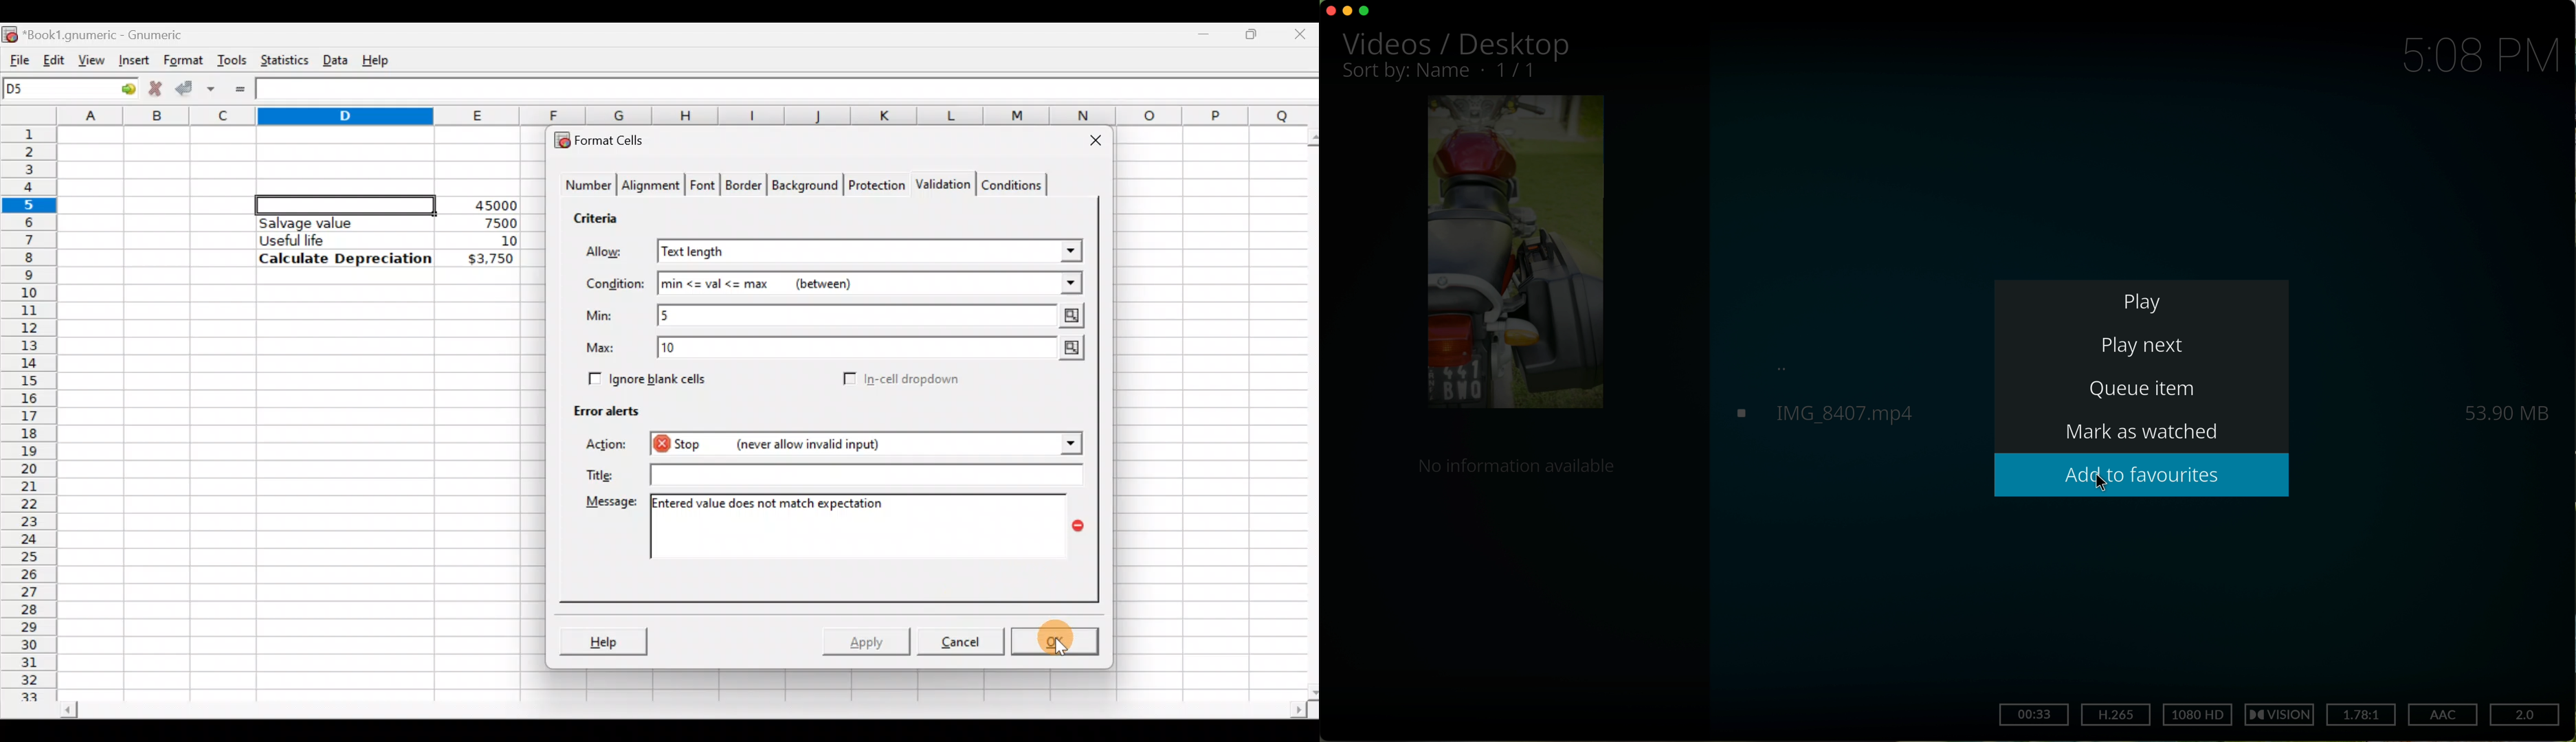  What do you see at coordinates (597, 472) in the screenshot?
I see `Title` at bounding box center [597, 472].